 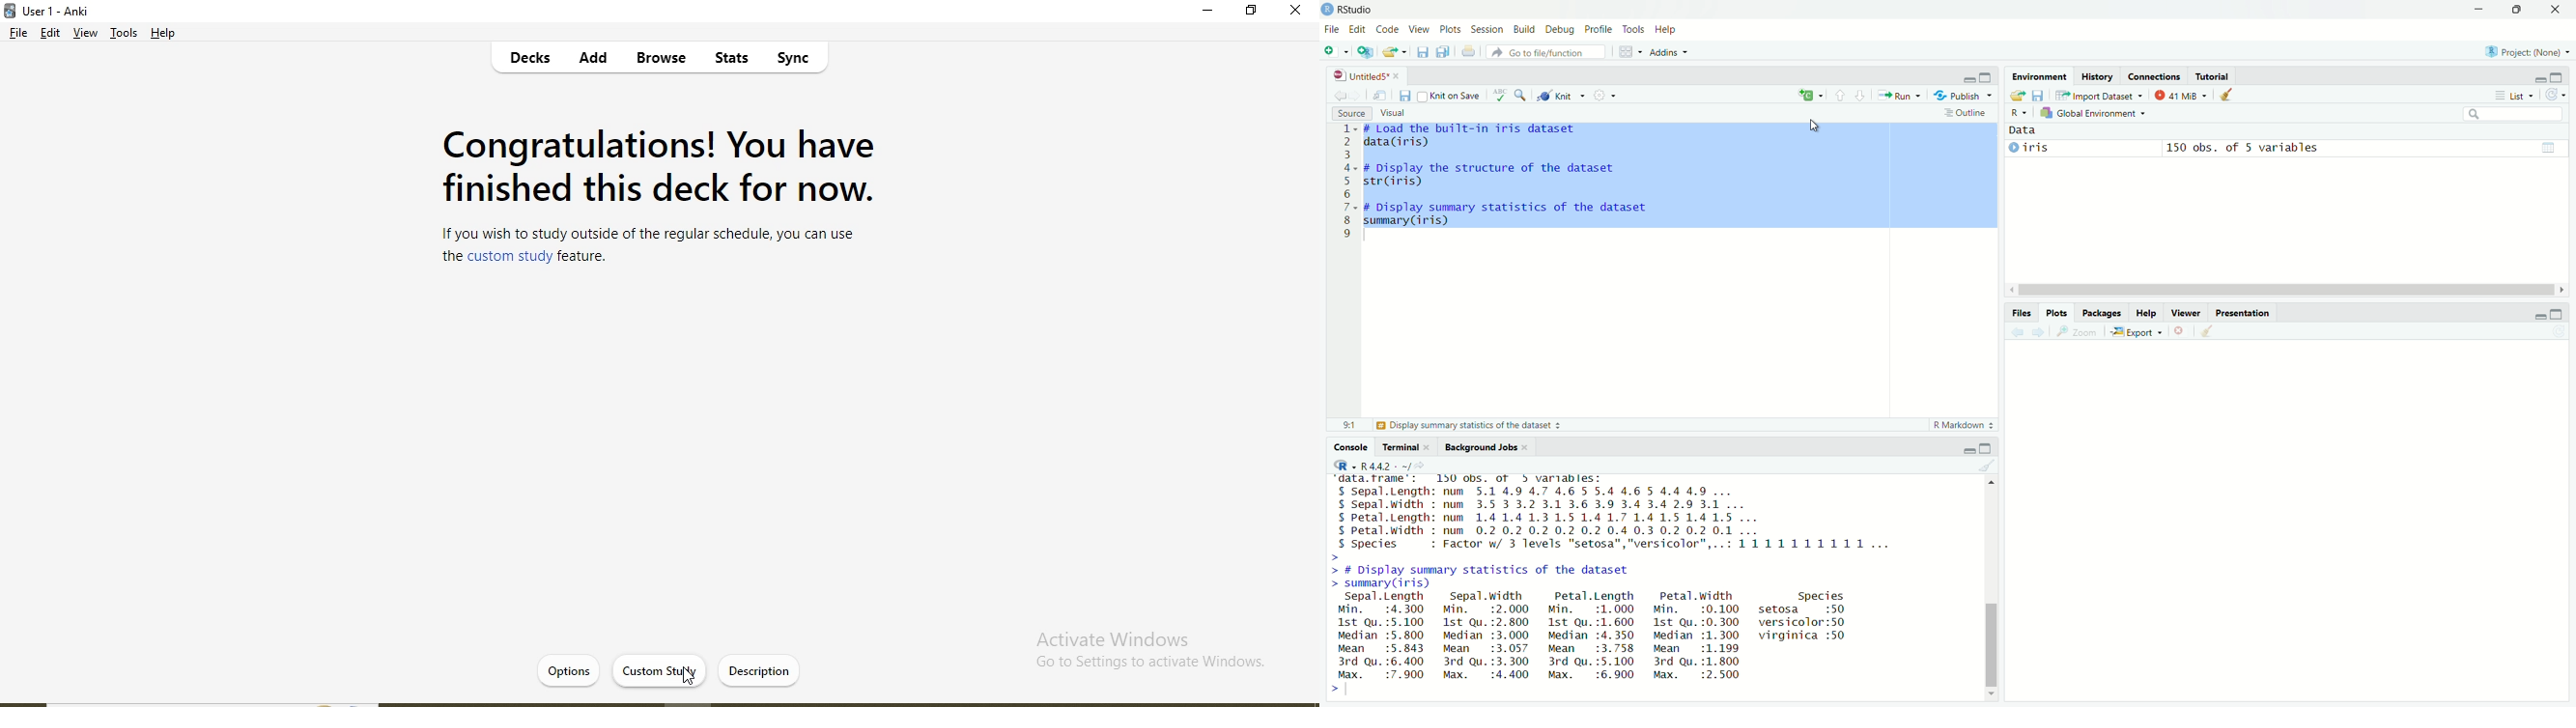 What do you see at coordinates (2559, 77) in the screenshot?
I see `Full Height` at bounding box center [2559, 77].